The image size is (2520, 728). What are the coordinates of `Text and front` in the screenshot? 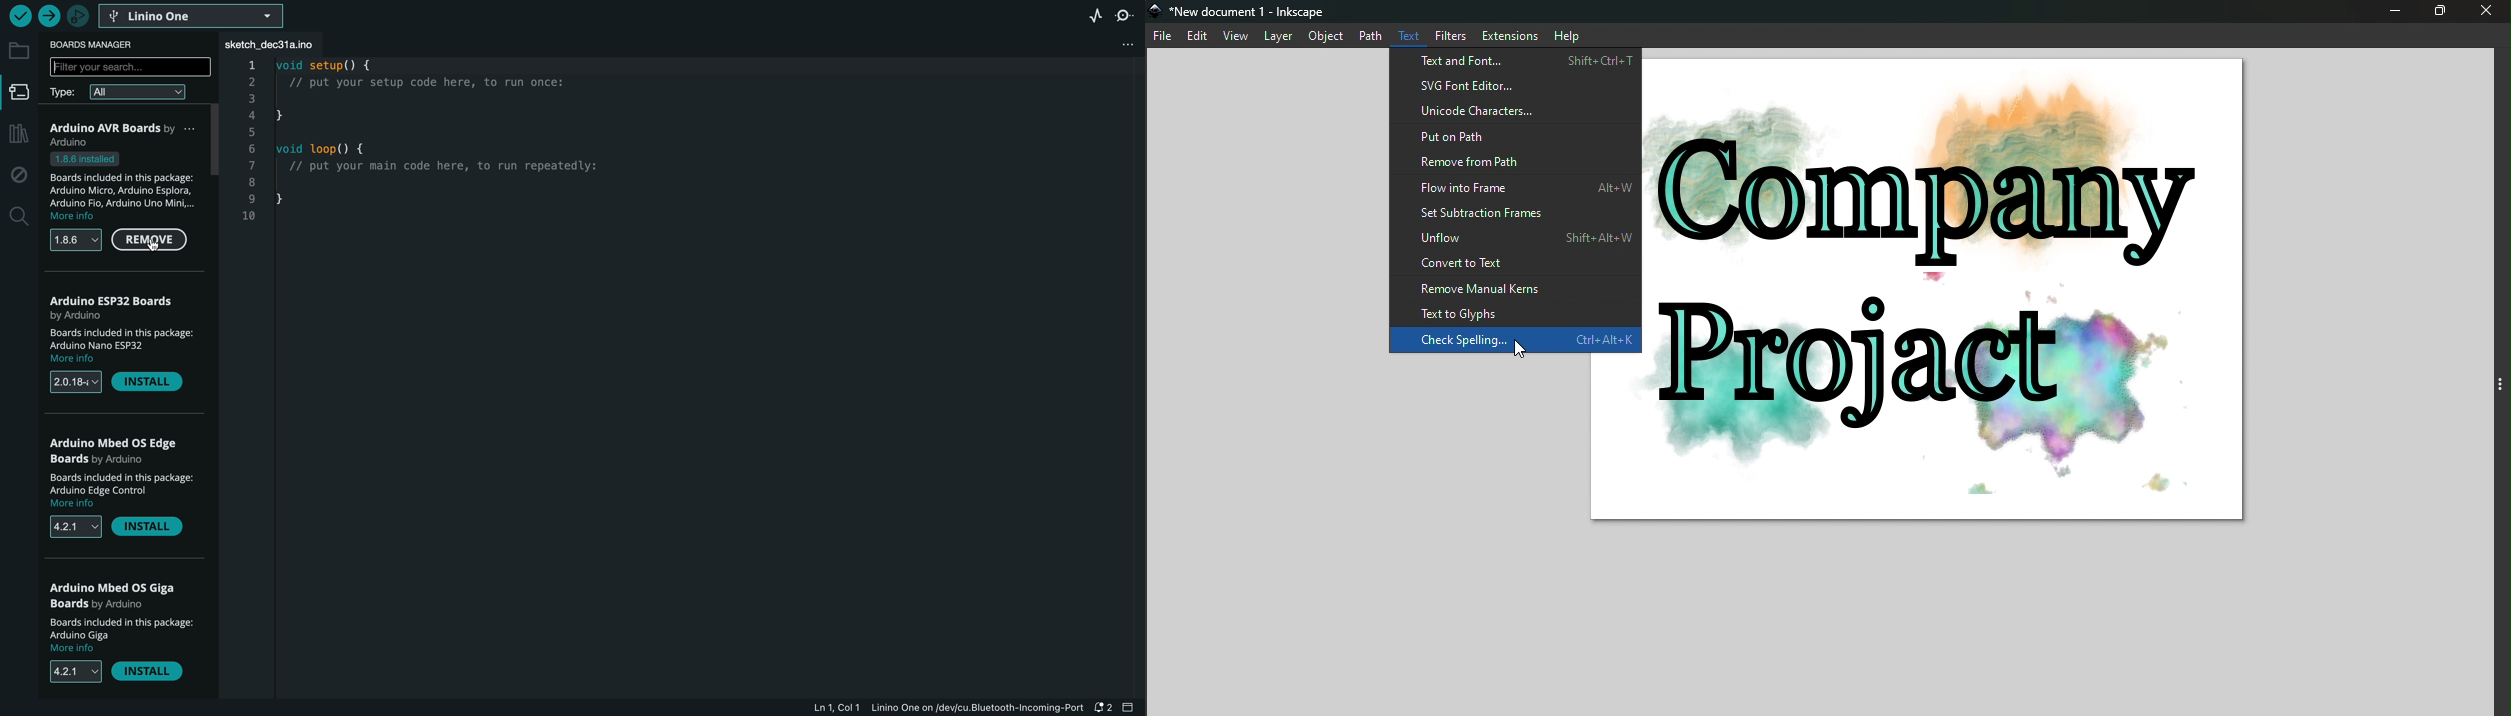 It's located at (1515, 60).